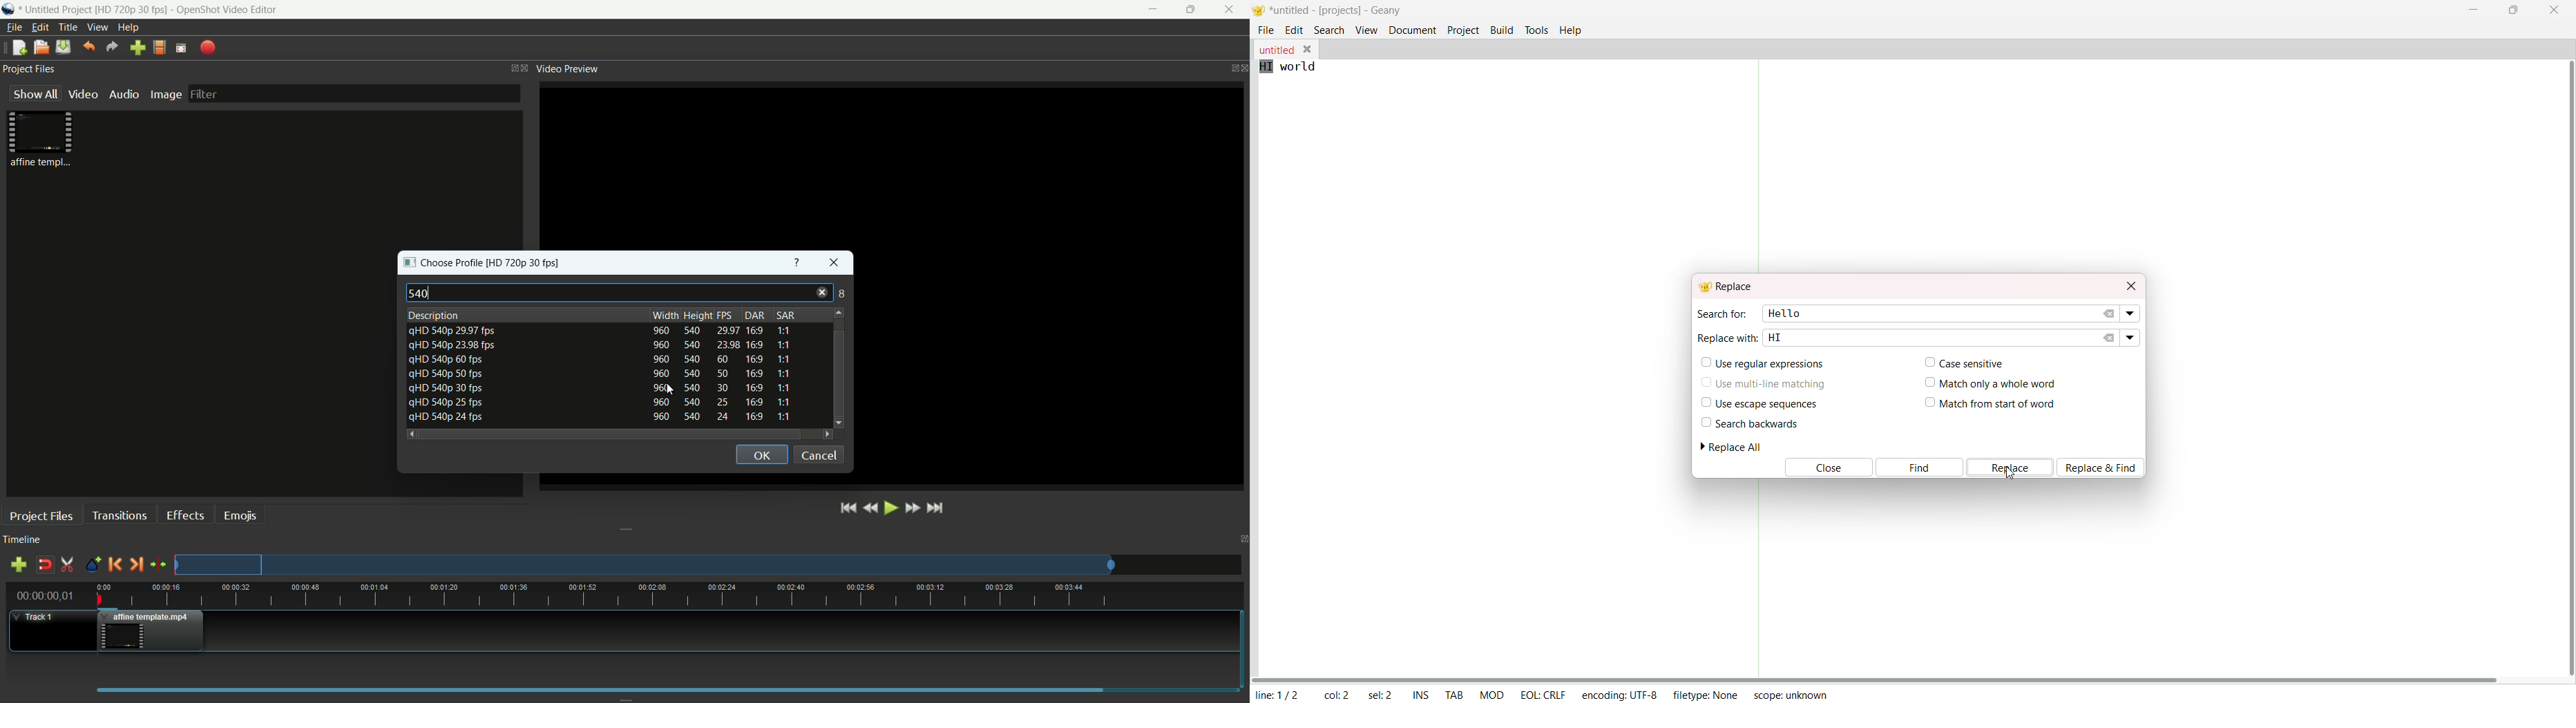 Image resolution: width=2576 pixels, height=728 pixels. What do you see at coordinates (835, 264) in the screenshot?
I see `close window` at bounding box center [835, 264].